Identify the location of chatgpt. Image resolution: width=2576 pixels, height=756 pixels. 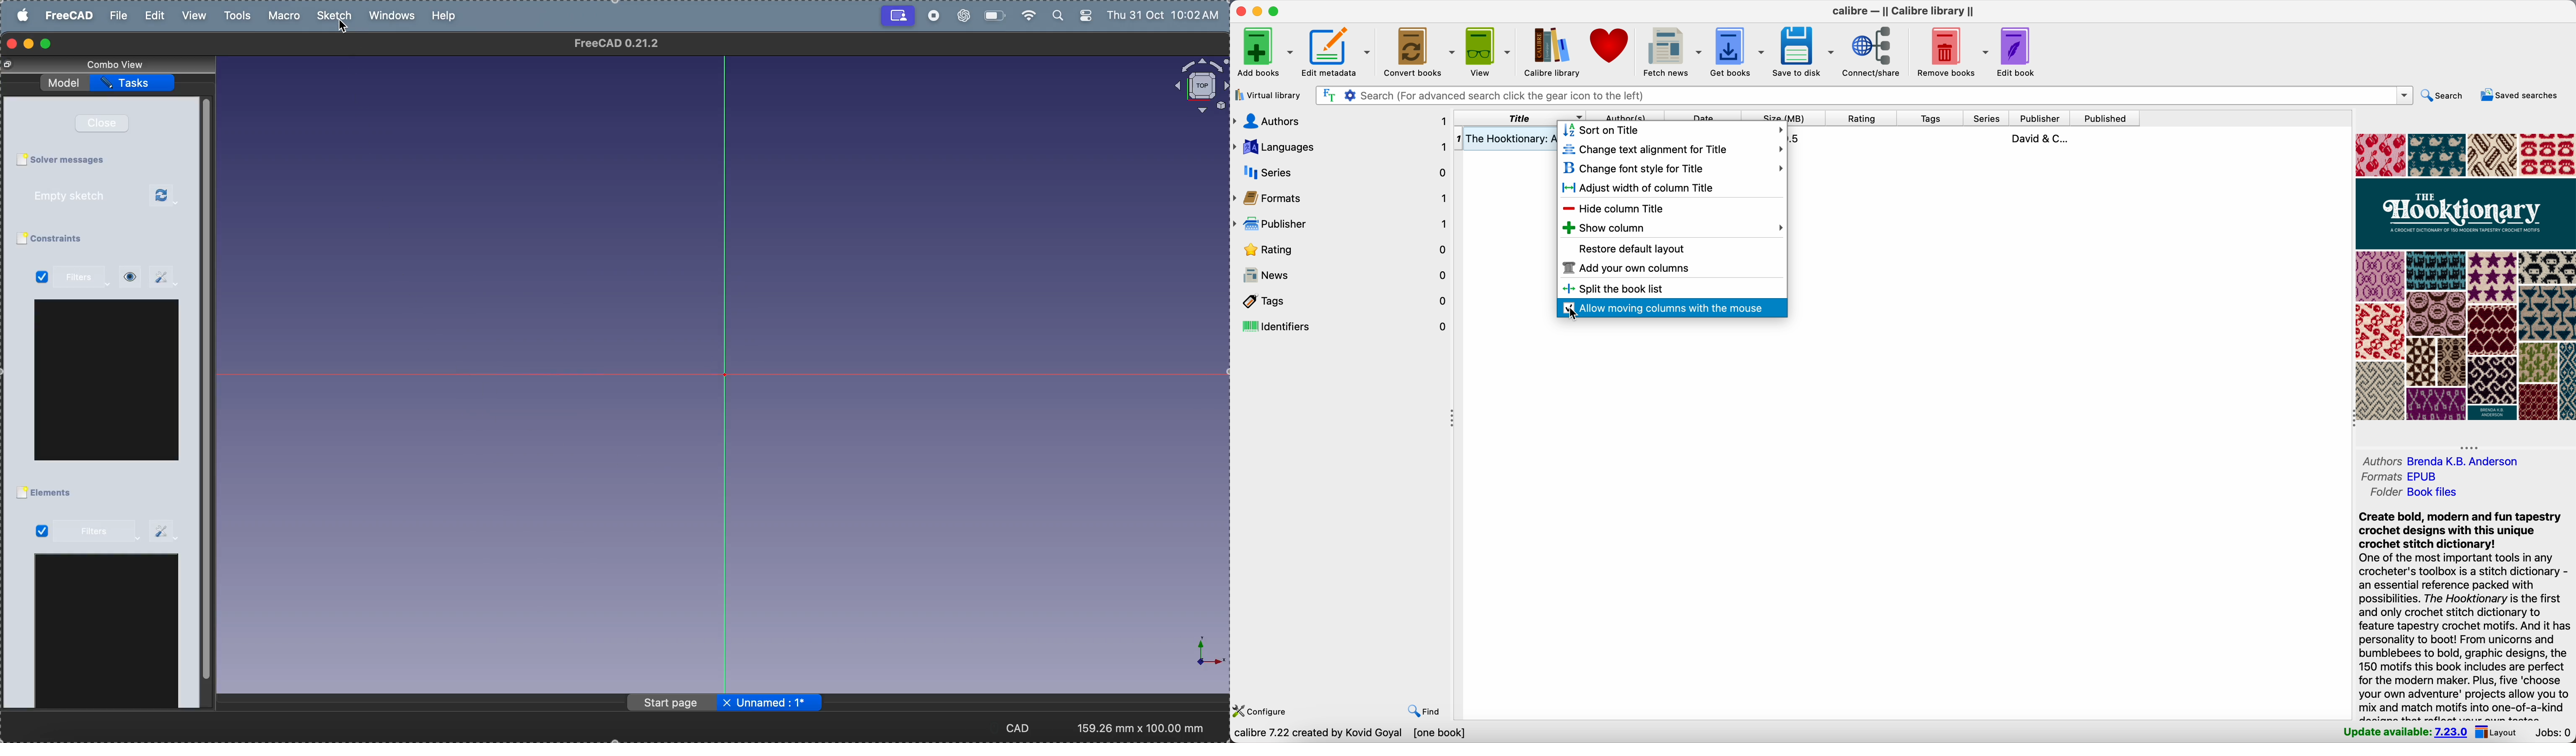
(962, 16).